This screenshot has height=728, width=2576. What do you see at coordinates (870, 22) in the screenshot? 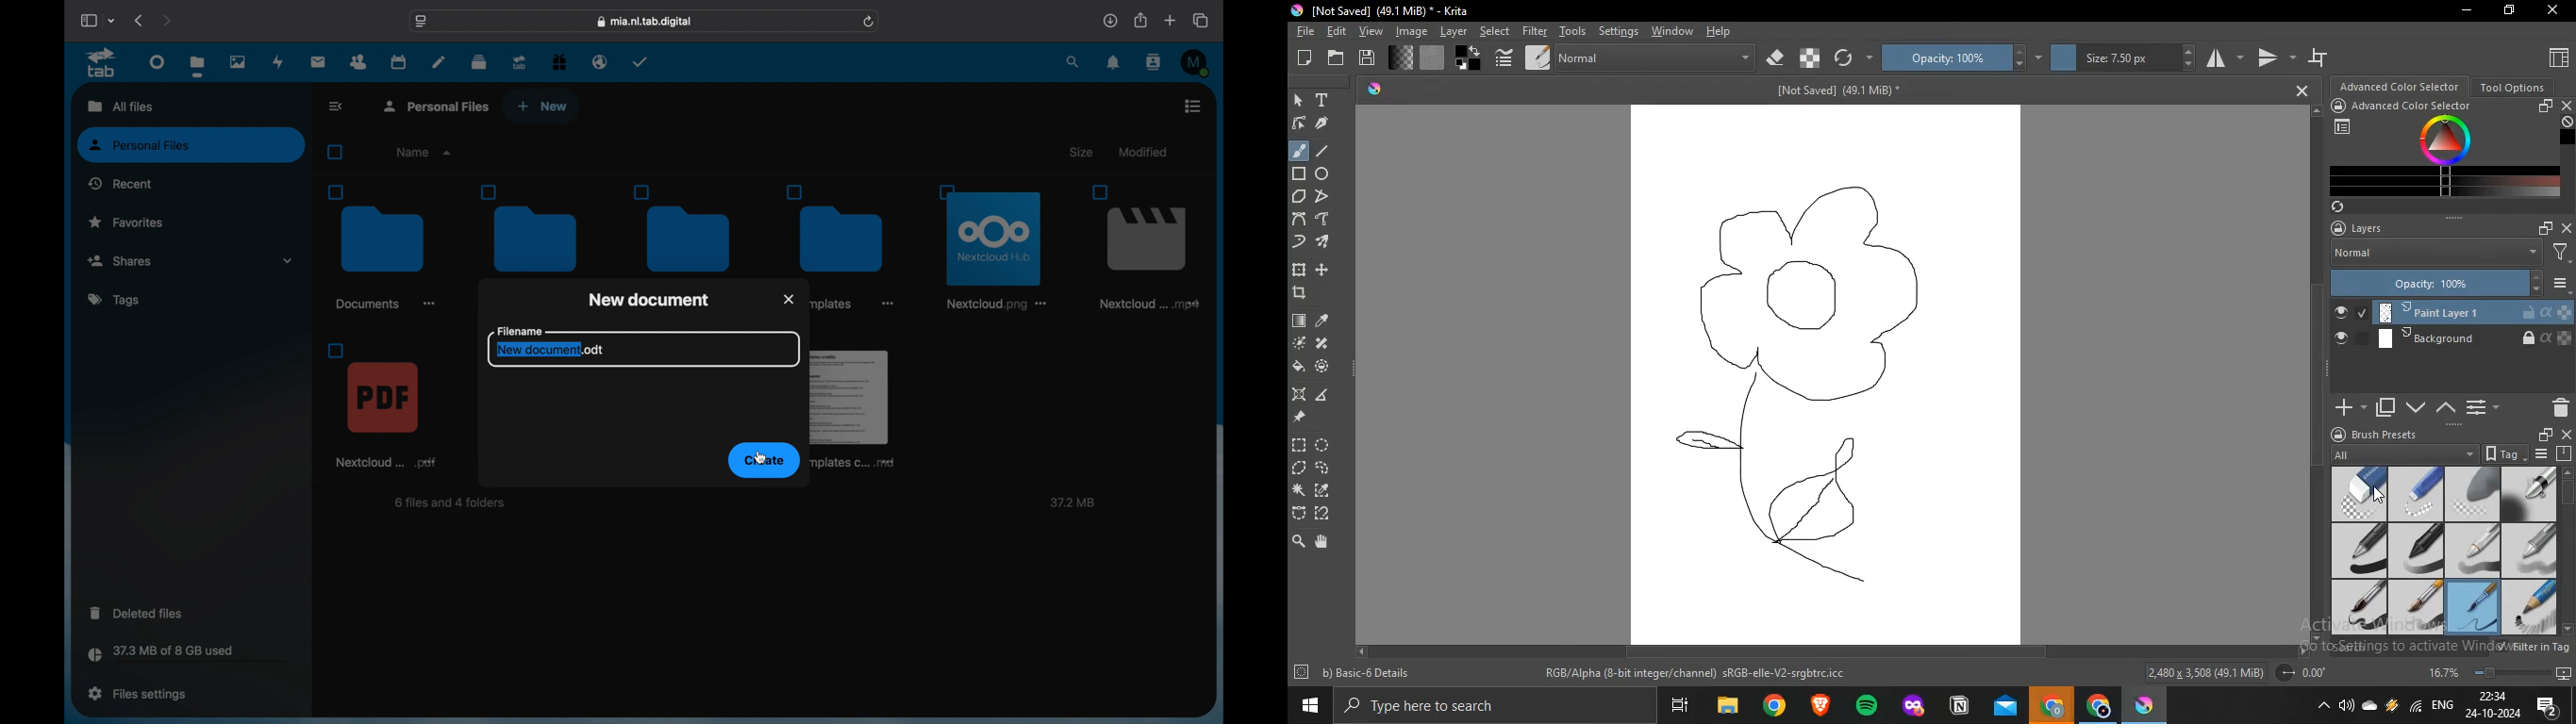
I see `refresh` at bounding box center [870, 22].